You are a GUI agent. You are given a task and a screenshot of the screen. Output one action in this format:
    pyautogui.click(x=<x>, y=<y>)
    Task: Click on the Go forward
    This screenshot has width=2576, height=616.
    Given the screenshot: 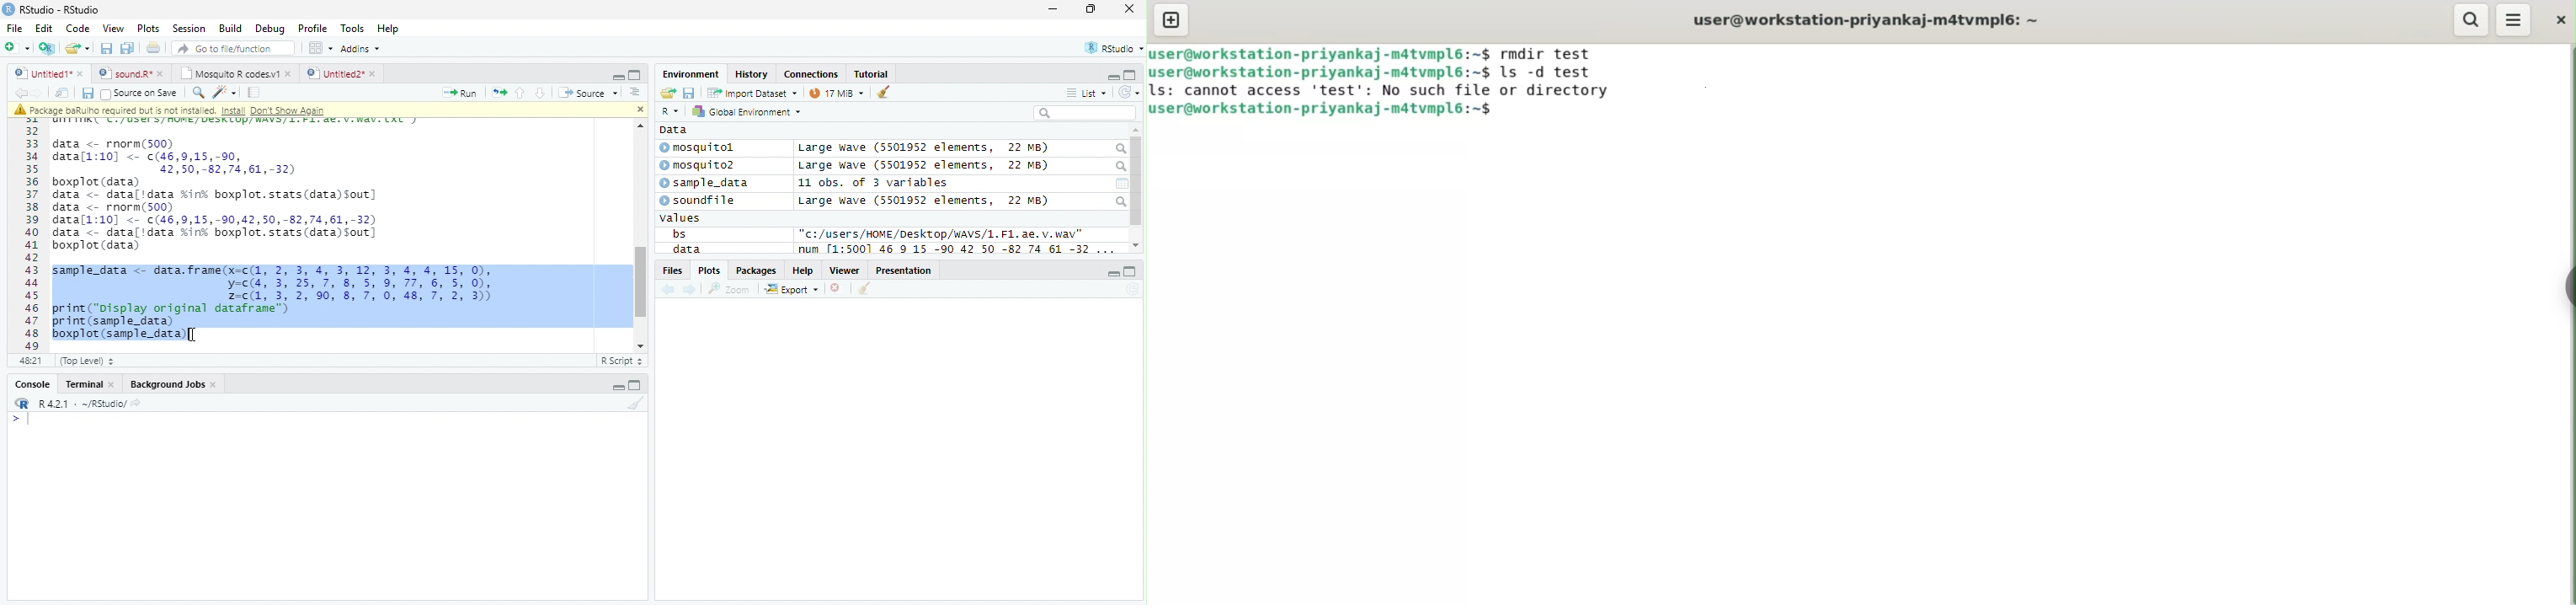 What is the action you would take?
    pyautogui.click(x=37, y=93)
    